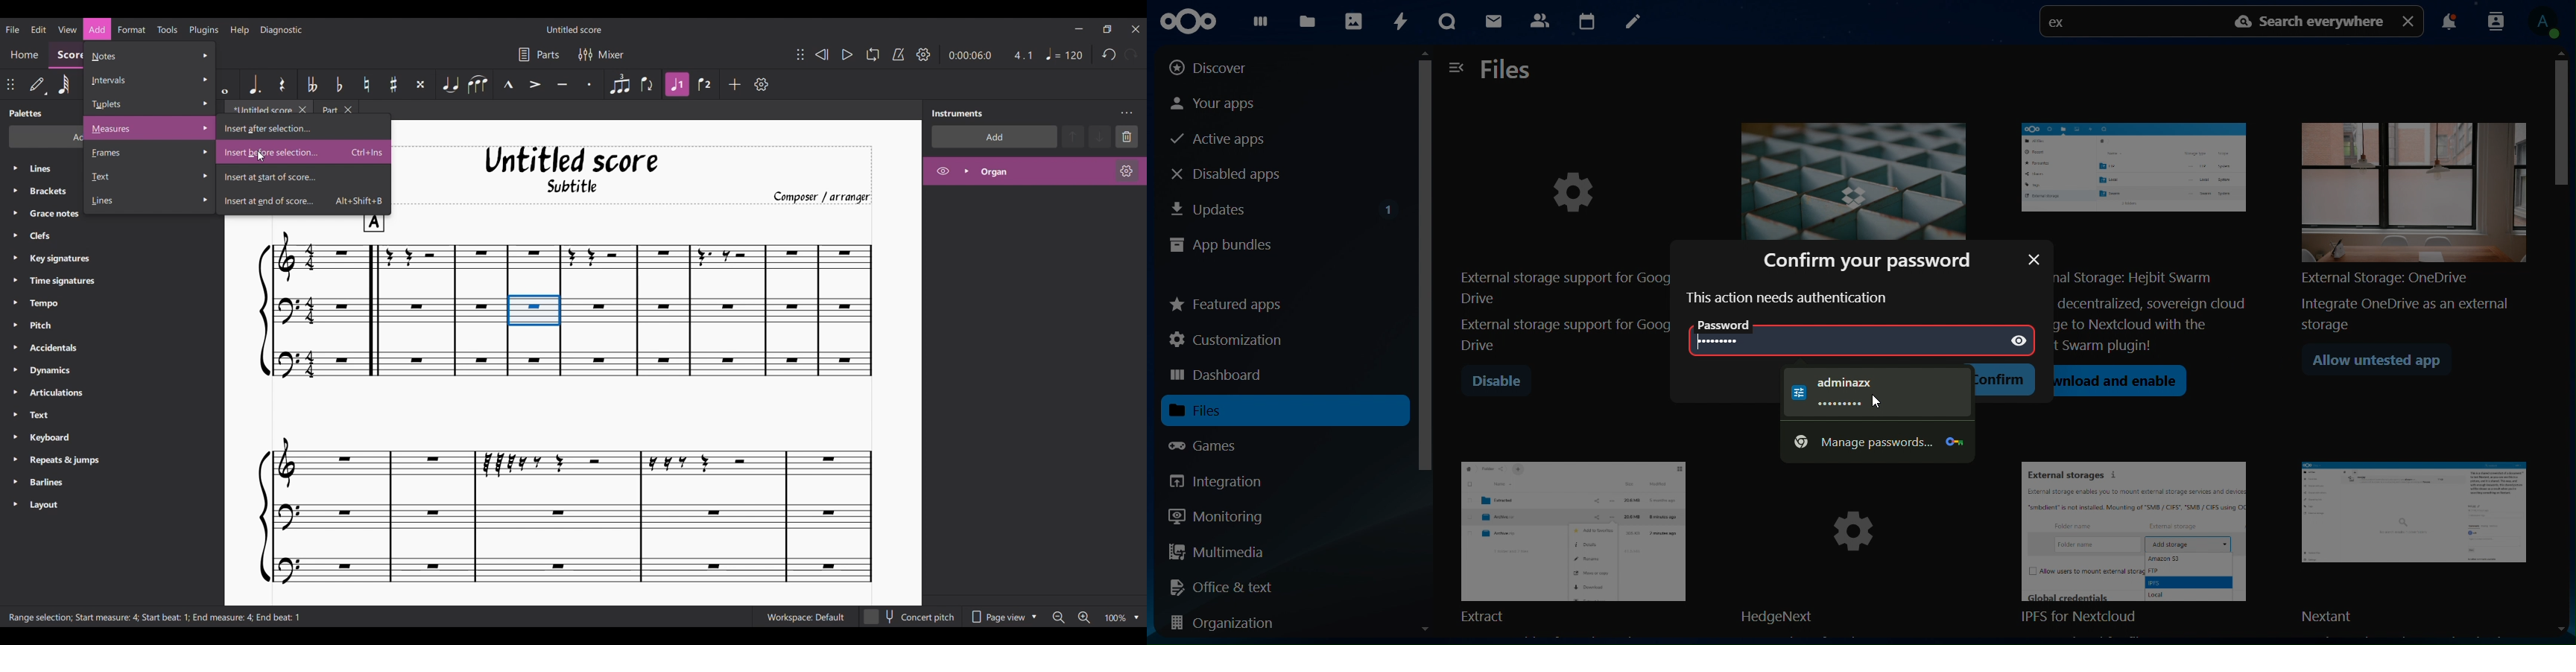 This screenshot has width=2576, height=672. I want to click on allow untested app, so click(2384, 363).